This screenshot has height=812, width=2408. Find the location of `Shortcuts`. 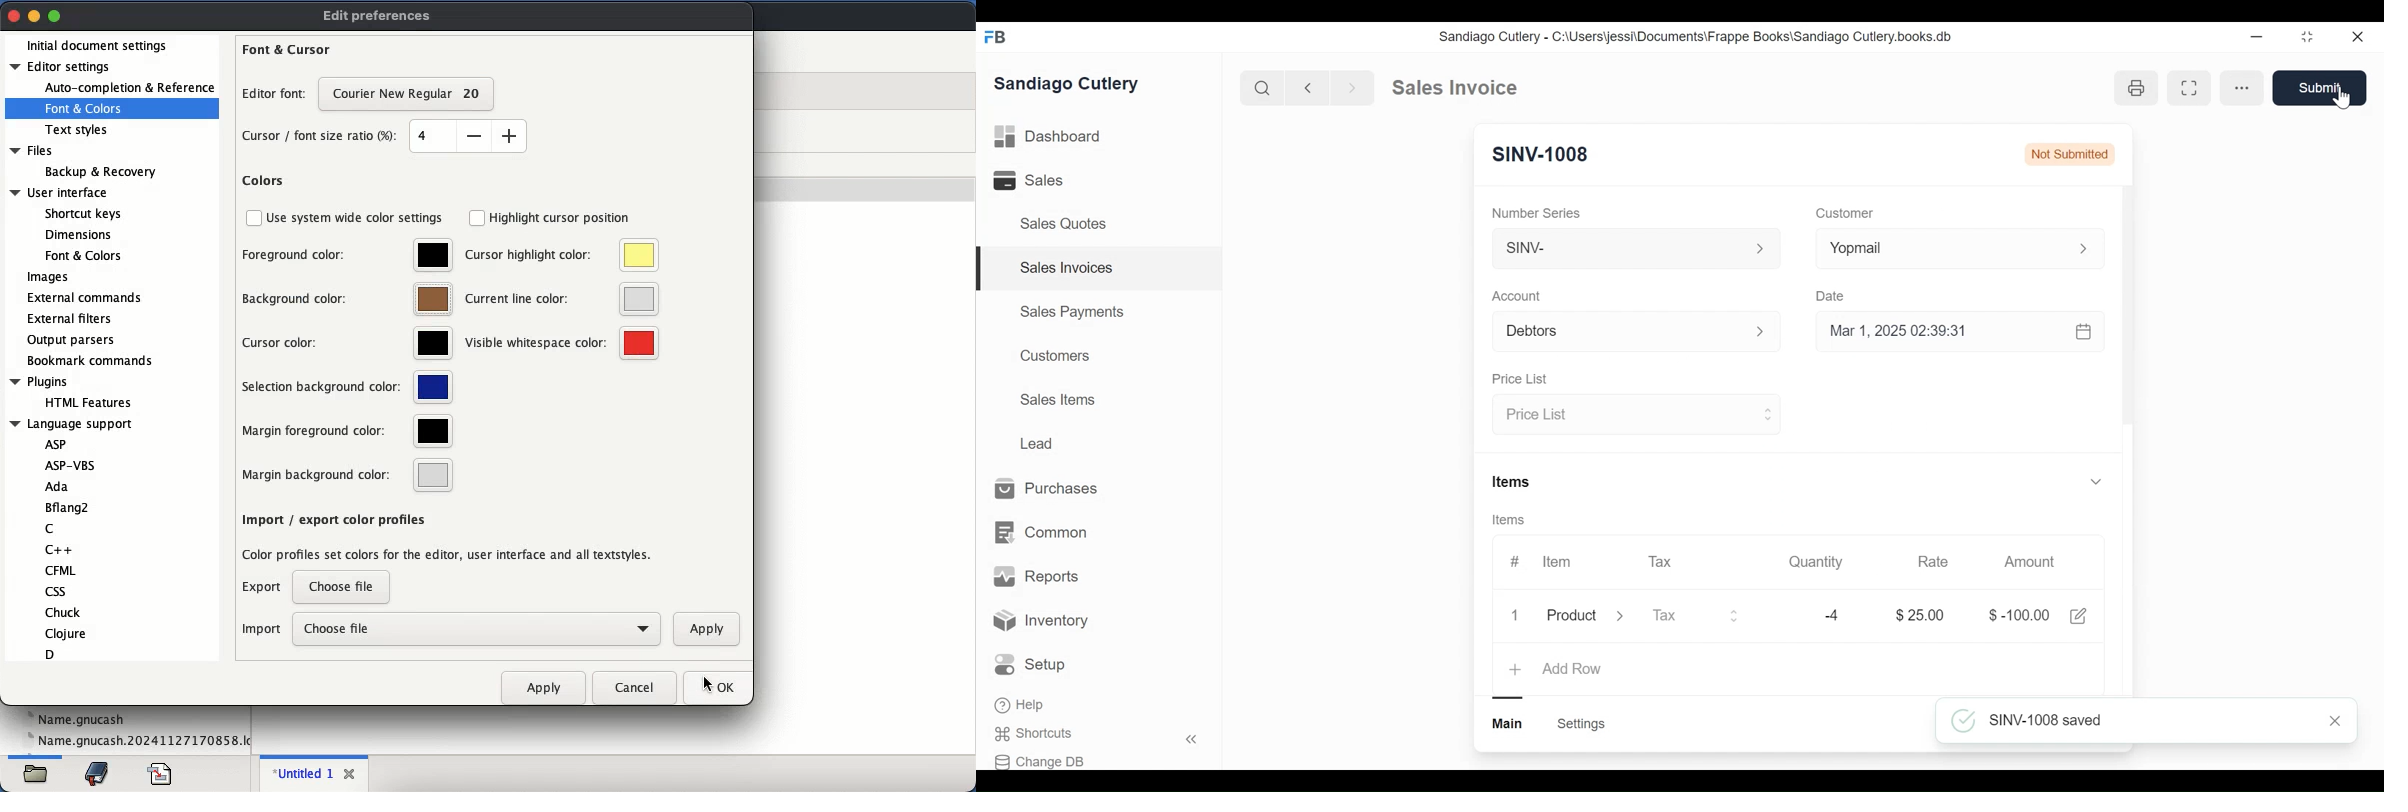

Shortcuts is located at coordinates (1032, 733).